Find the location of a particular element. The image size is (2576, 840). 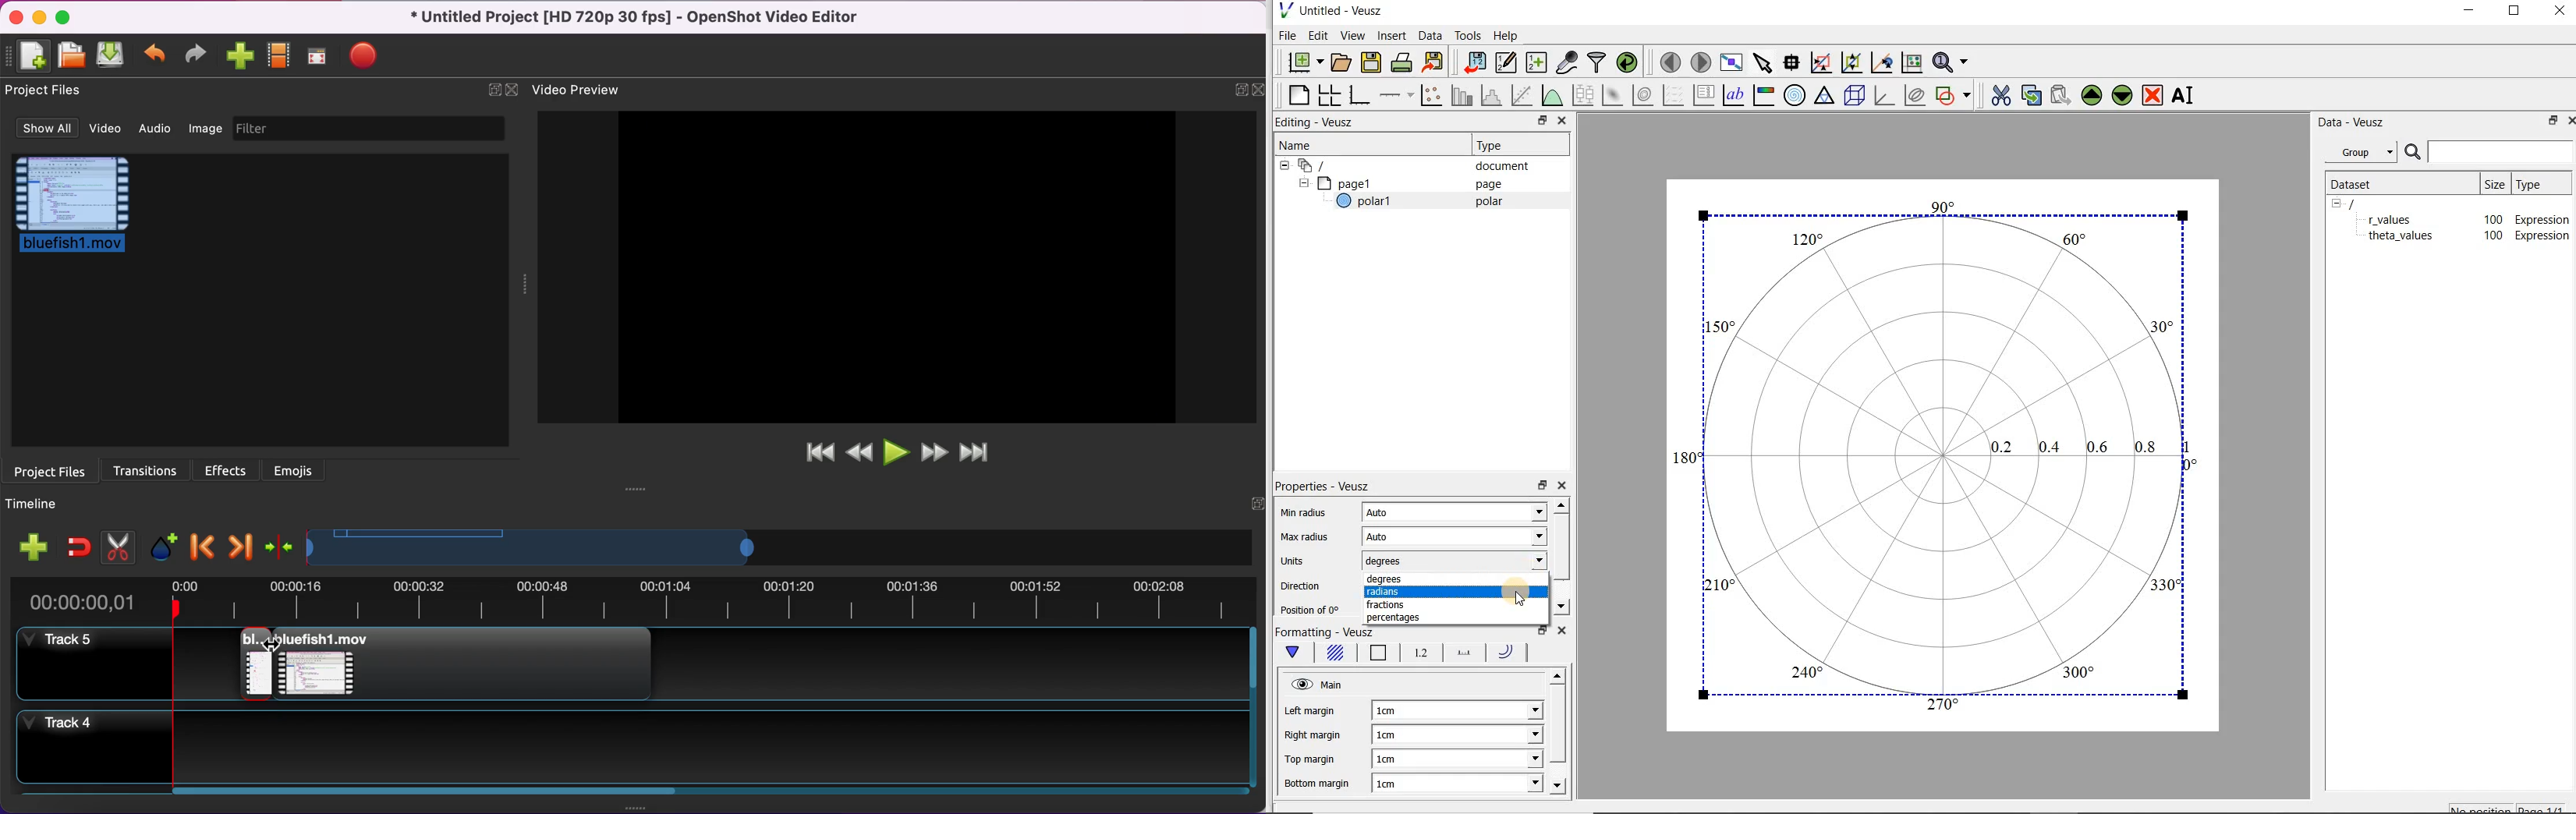

Main formatting is located at coordinates (1292, 653).